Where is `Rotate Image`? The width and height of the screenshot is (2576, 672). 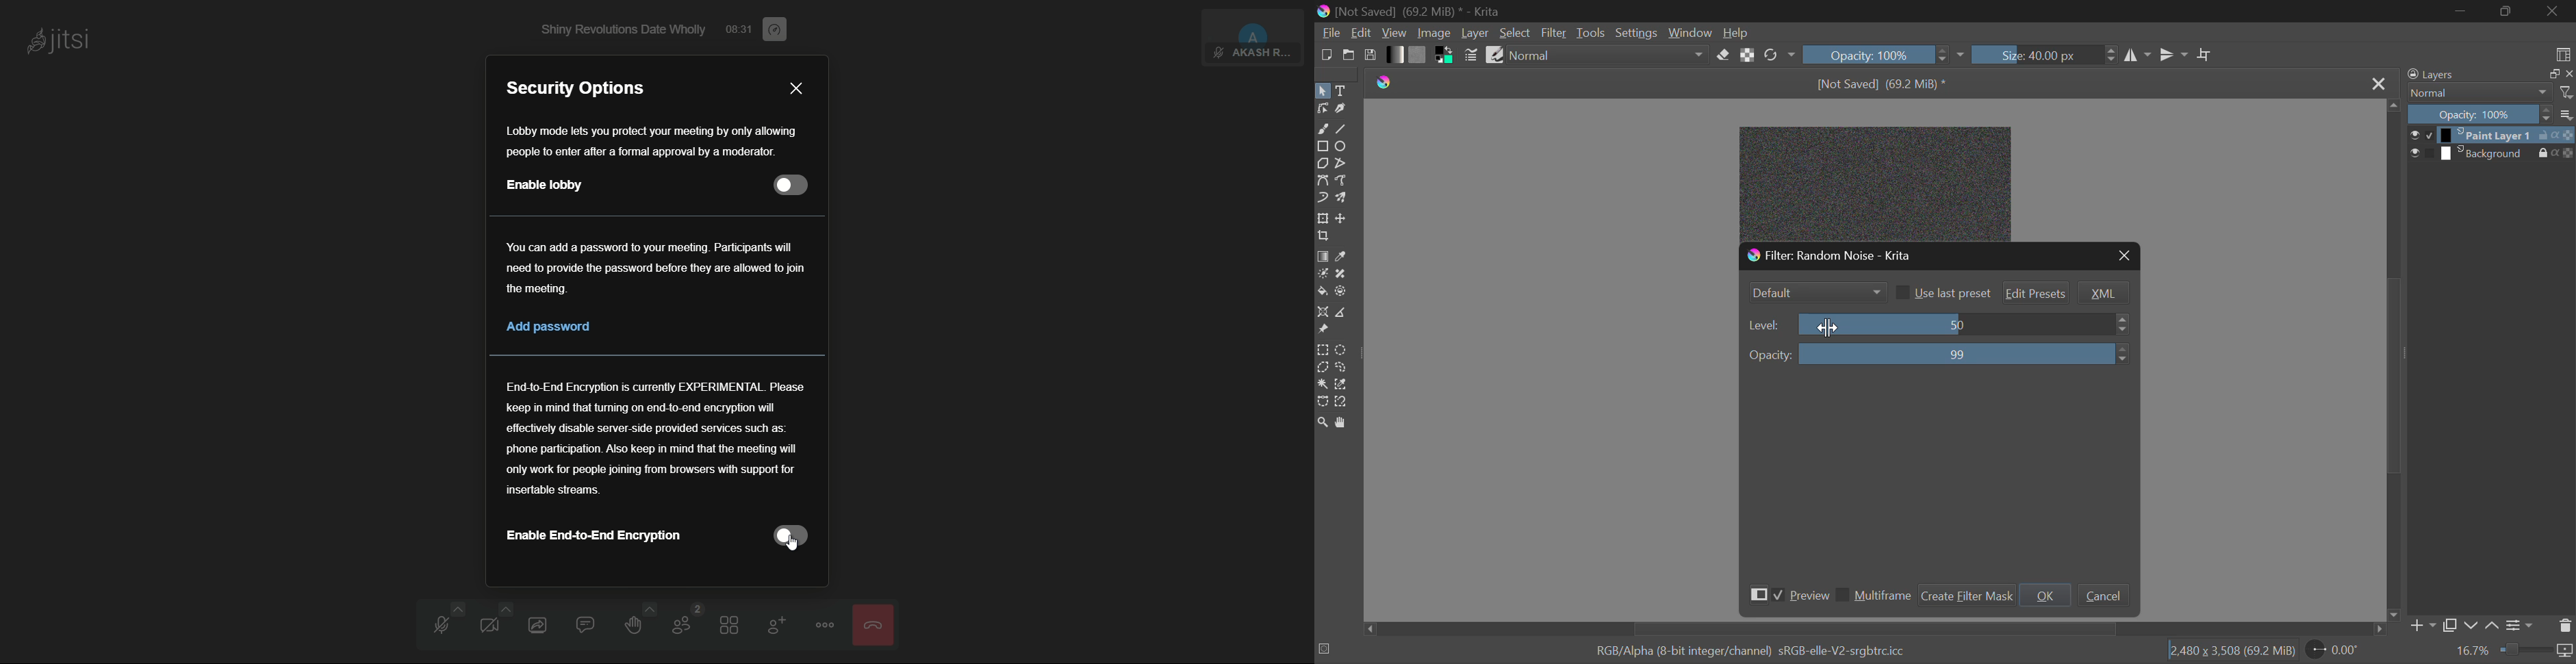
Rotate Image is located at coordinates (1779, 55).